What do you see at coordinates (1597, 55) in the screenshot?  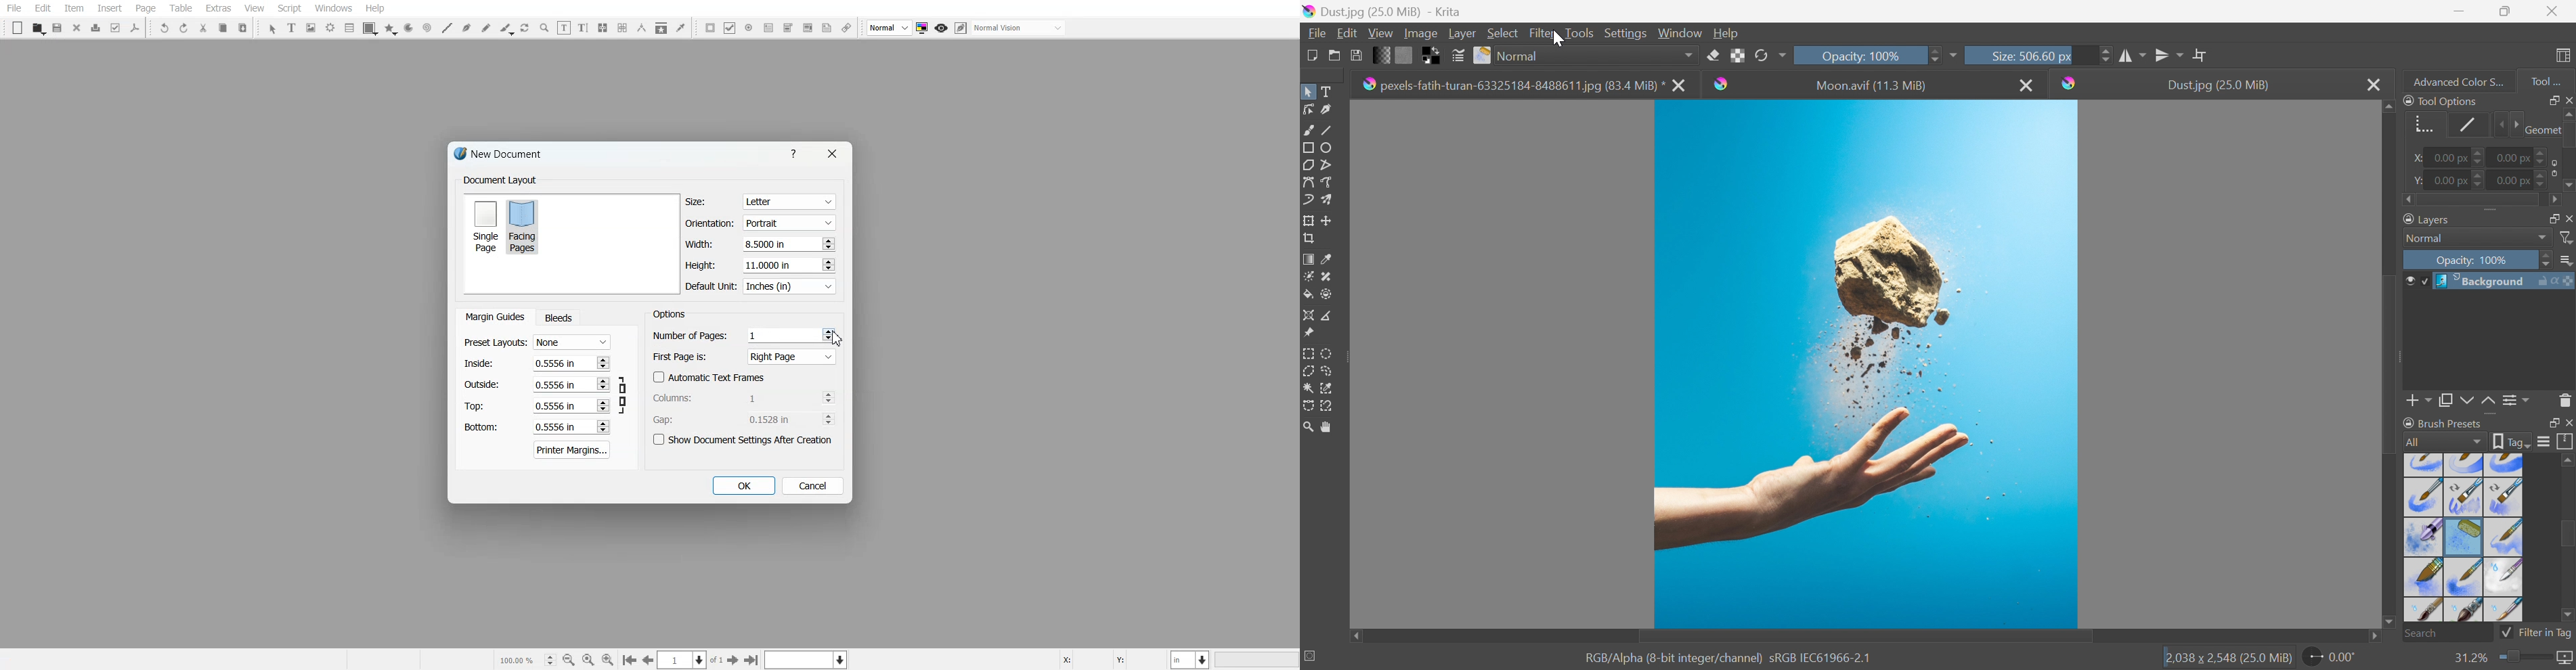 I see `Normal` at bounding box center [1597, 55].